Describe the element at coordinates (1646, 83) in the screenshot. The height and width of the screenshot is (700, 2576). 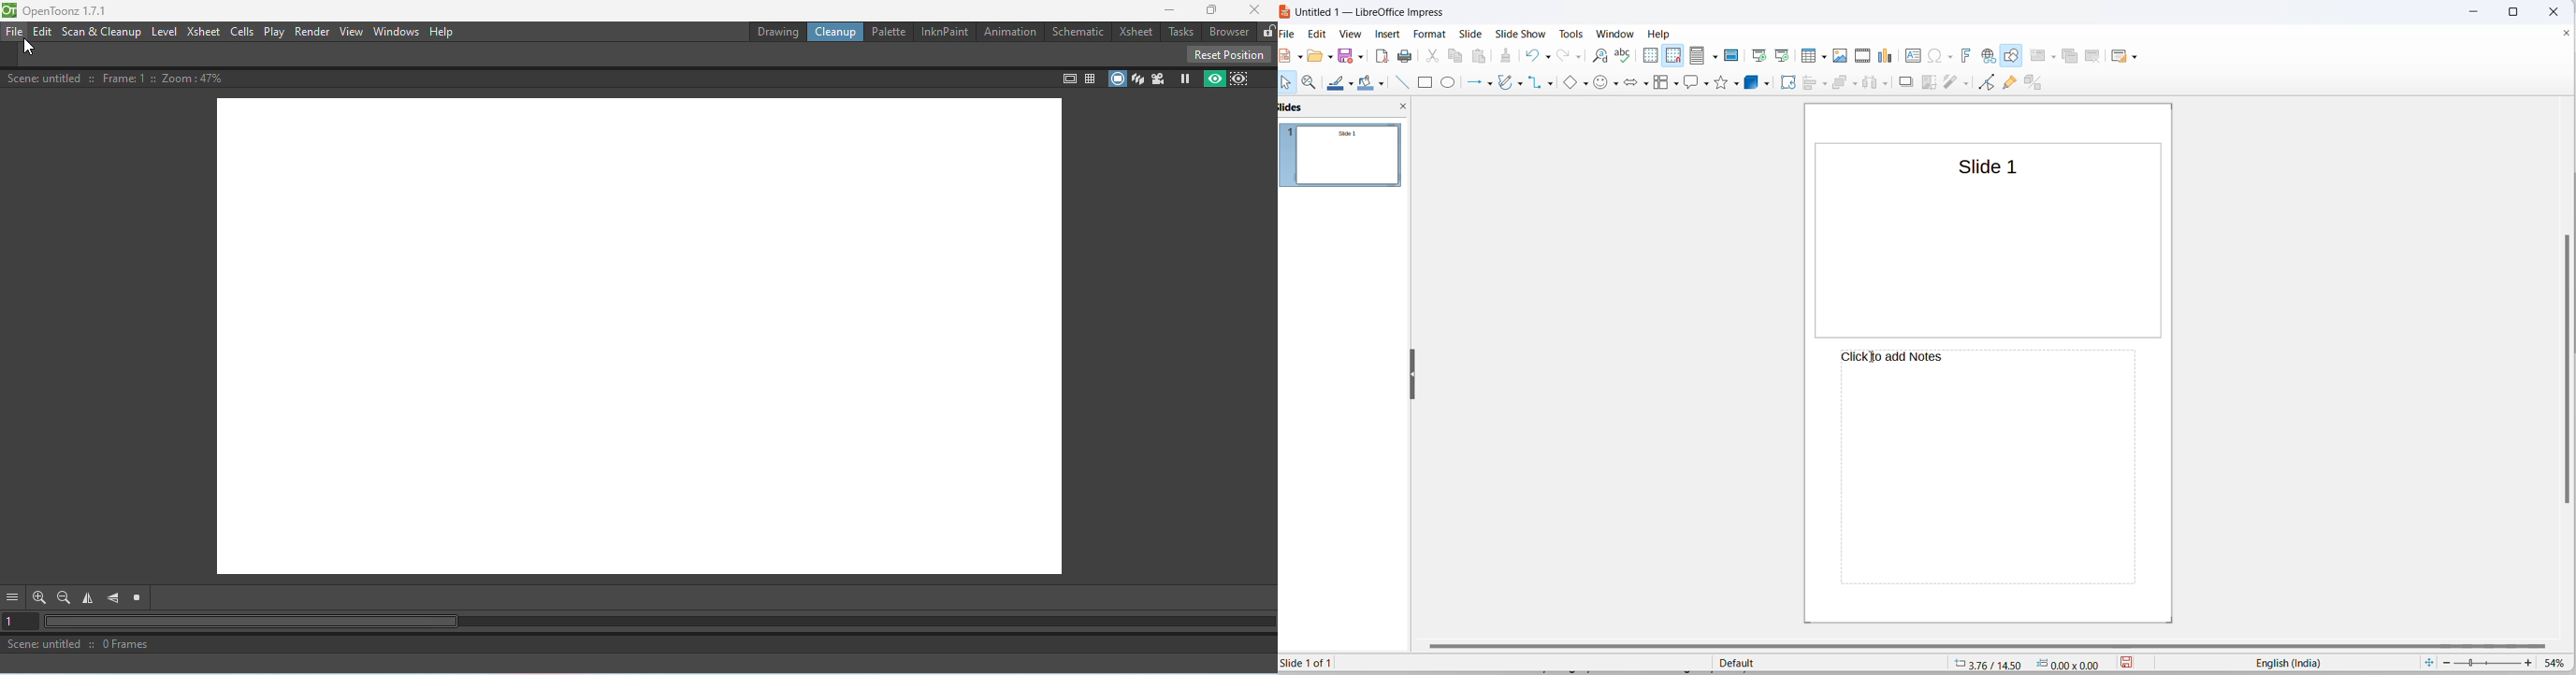
I see `block arrows options` at that location.